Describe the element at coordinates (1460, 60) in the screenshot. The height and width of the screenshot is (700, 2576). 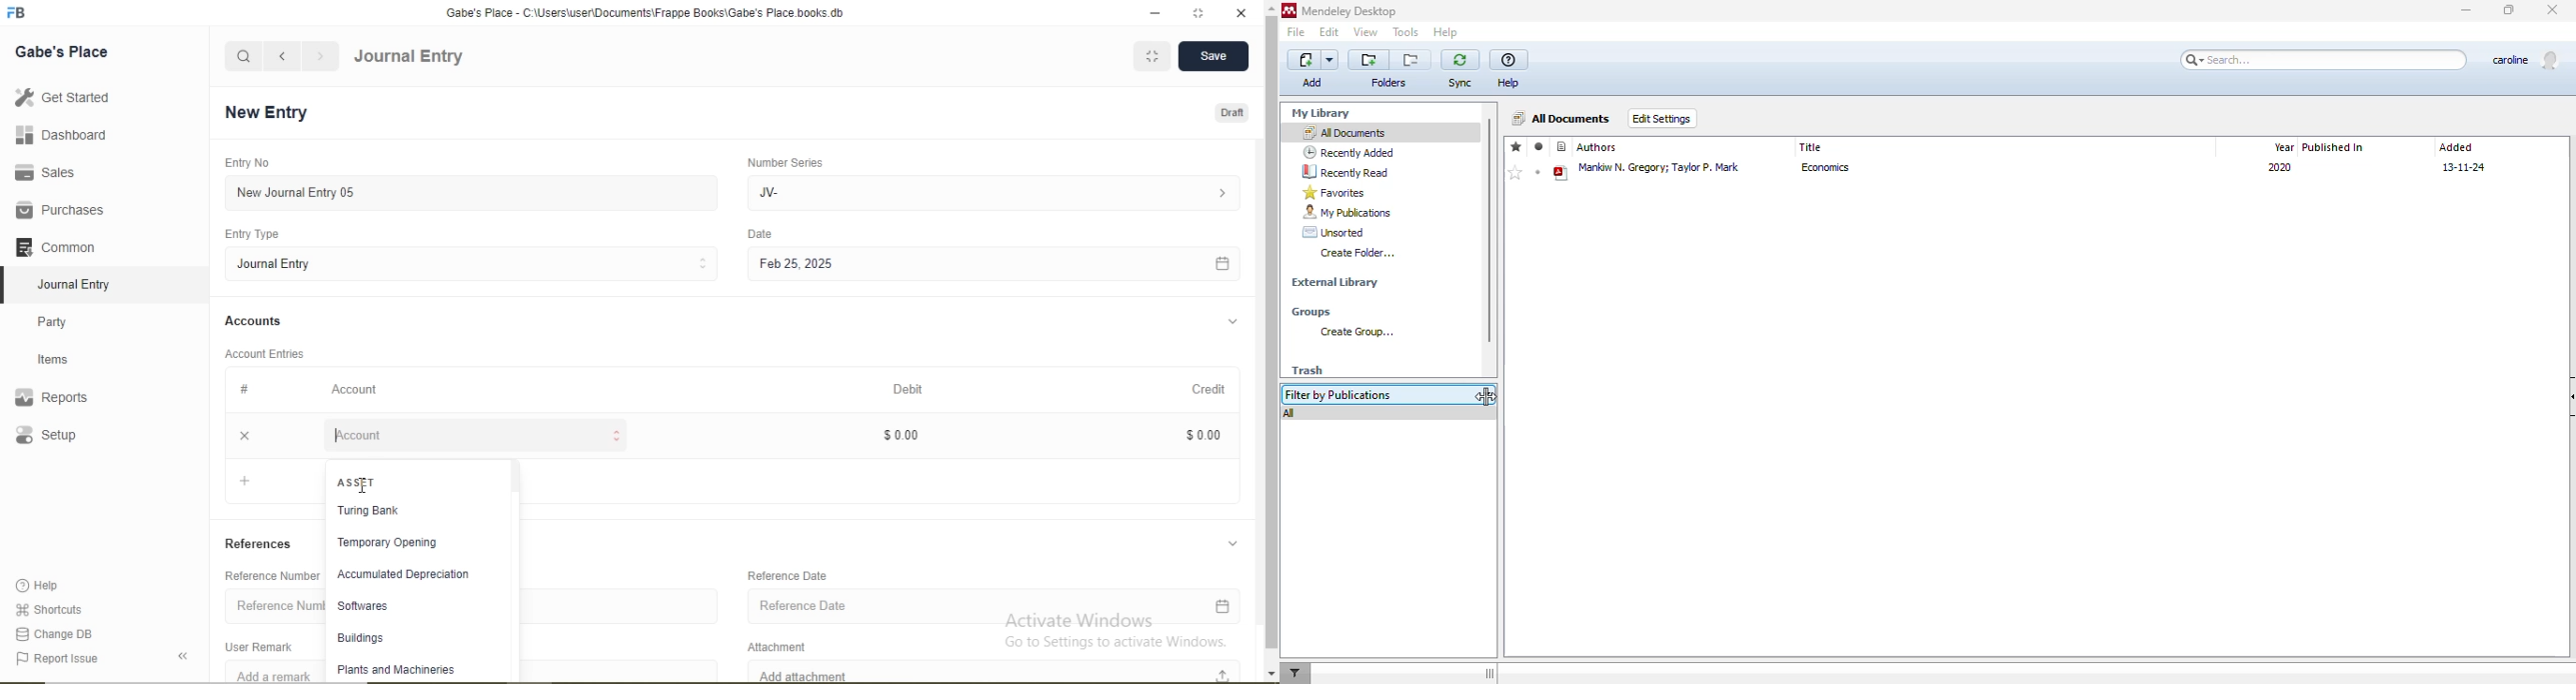
I see `sync` at that location.